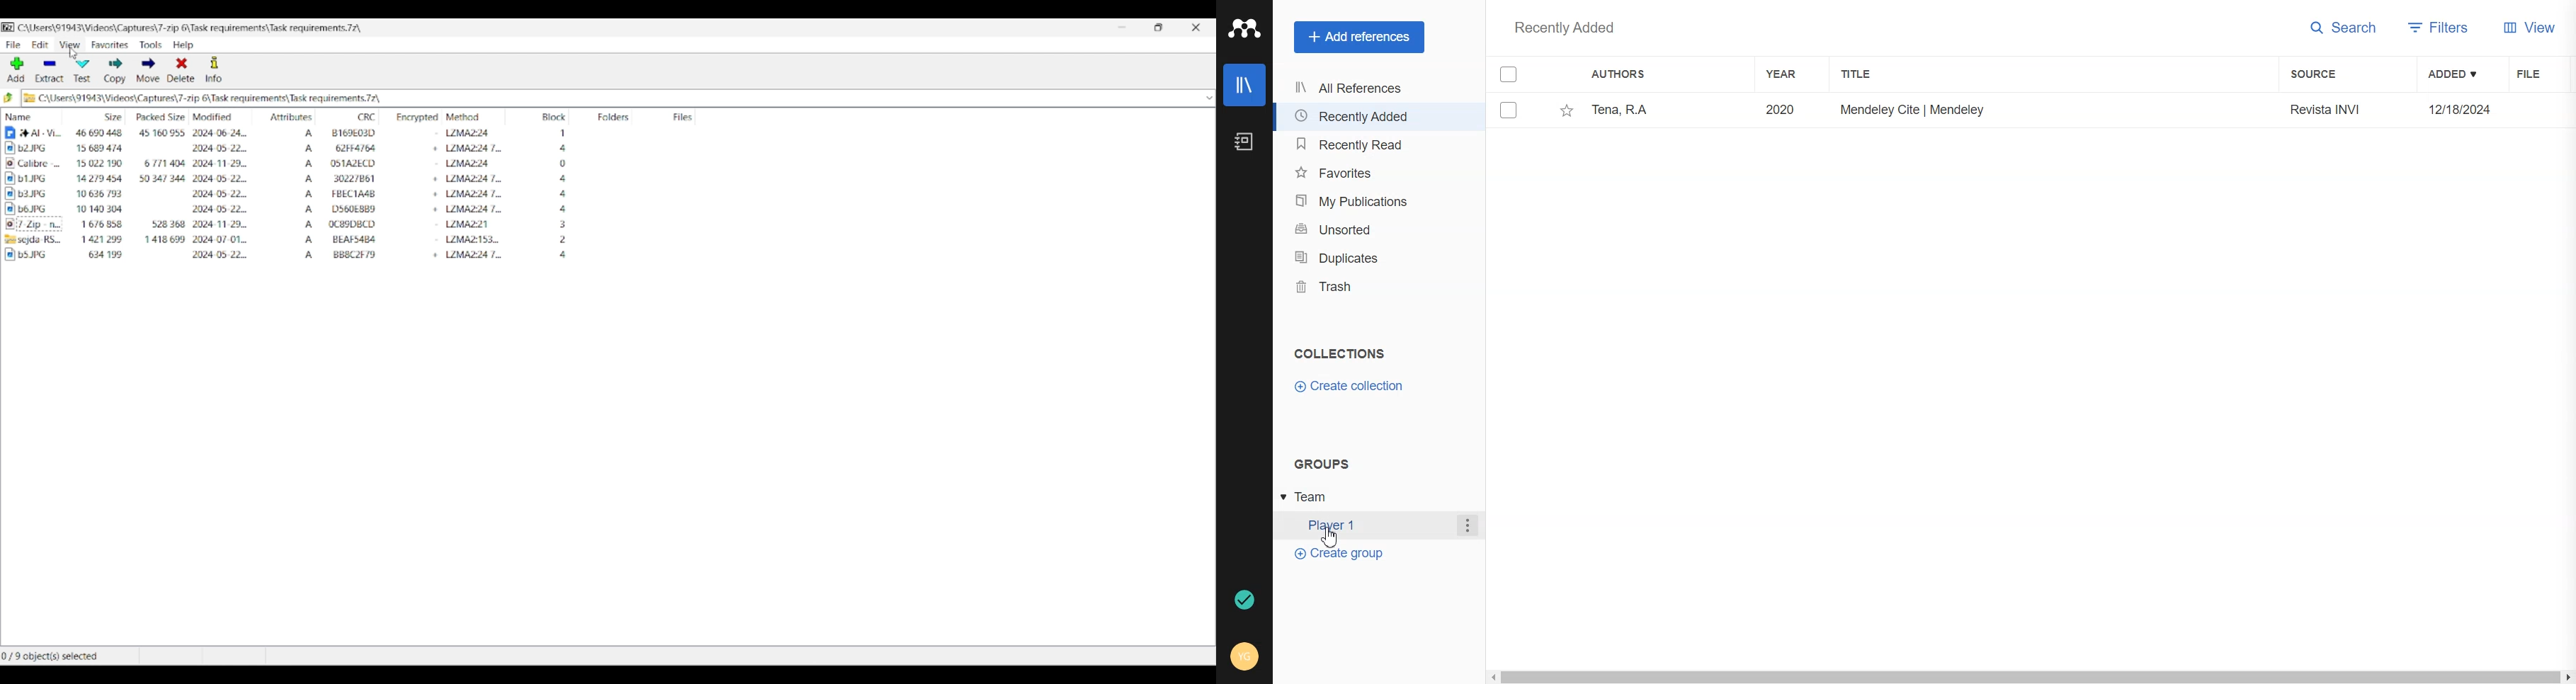  What do you see at coordinates (1509, 73) in the screenshot?
I see `Checkmarks` at bounding box center [1509, 73].